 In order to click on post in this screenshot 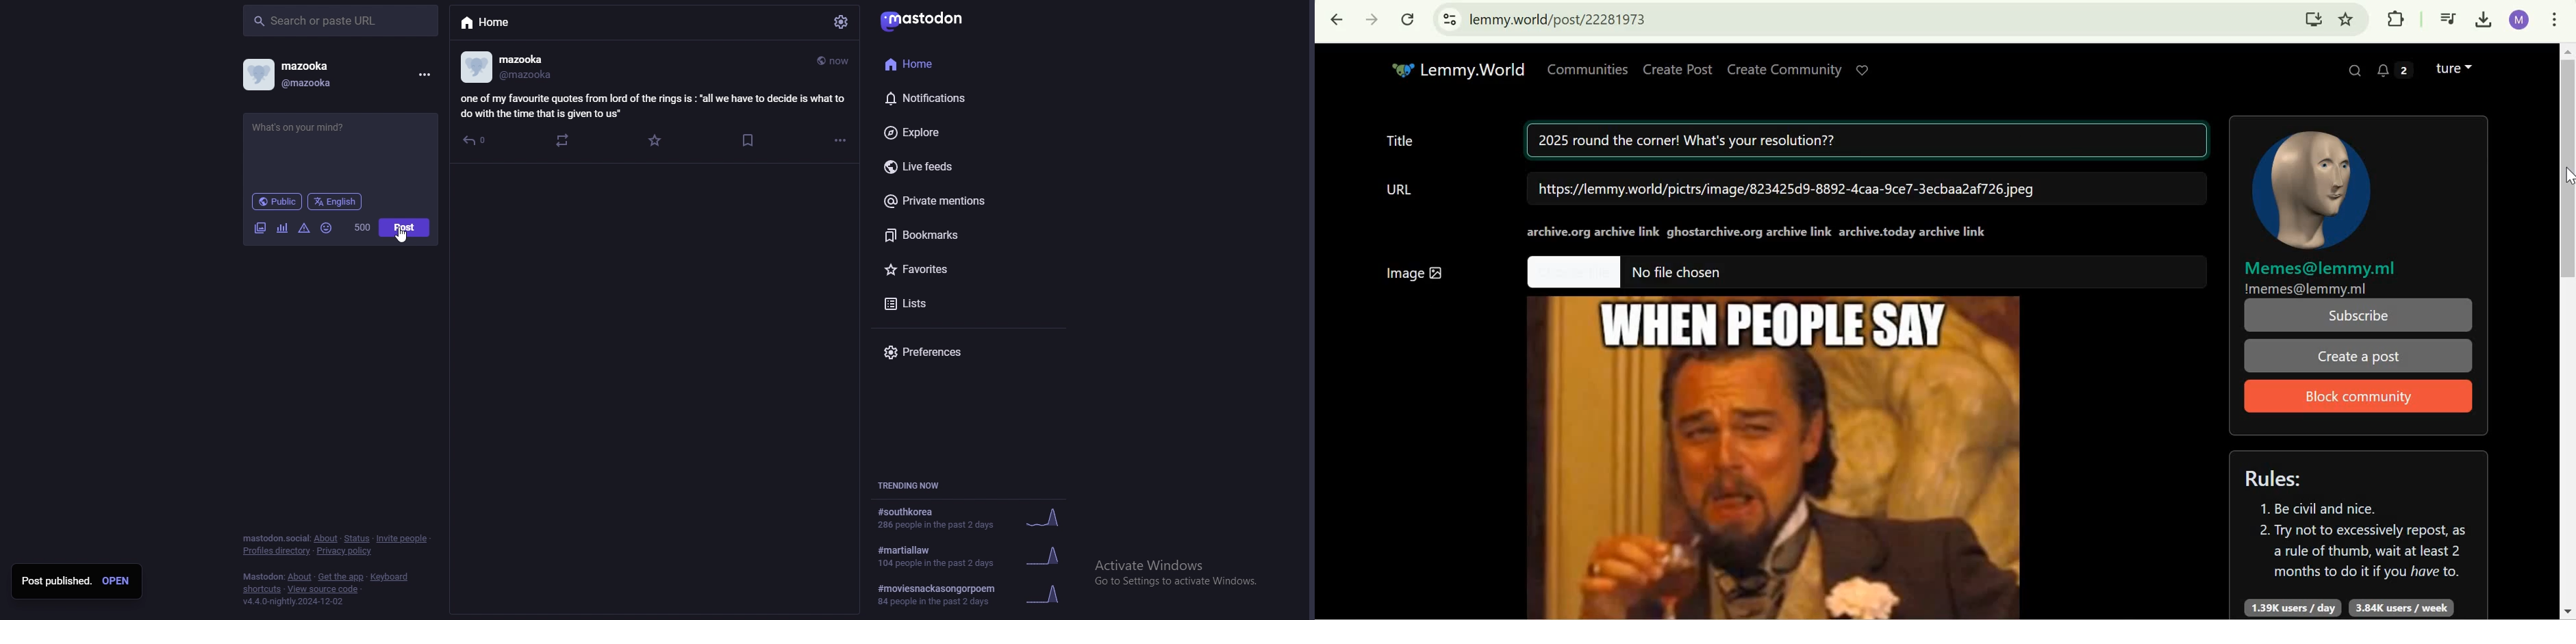, I will do `click(651, 105)`.